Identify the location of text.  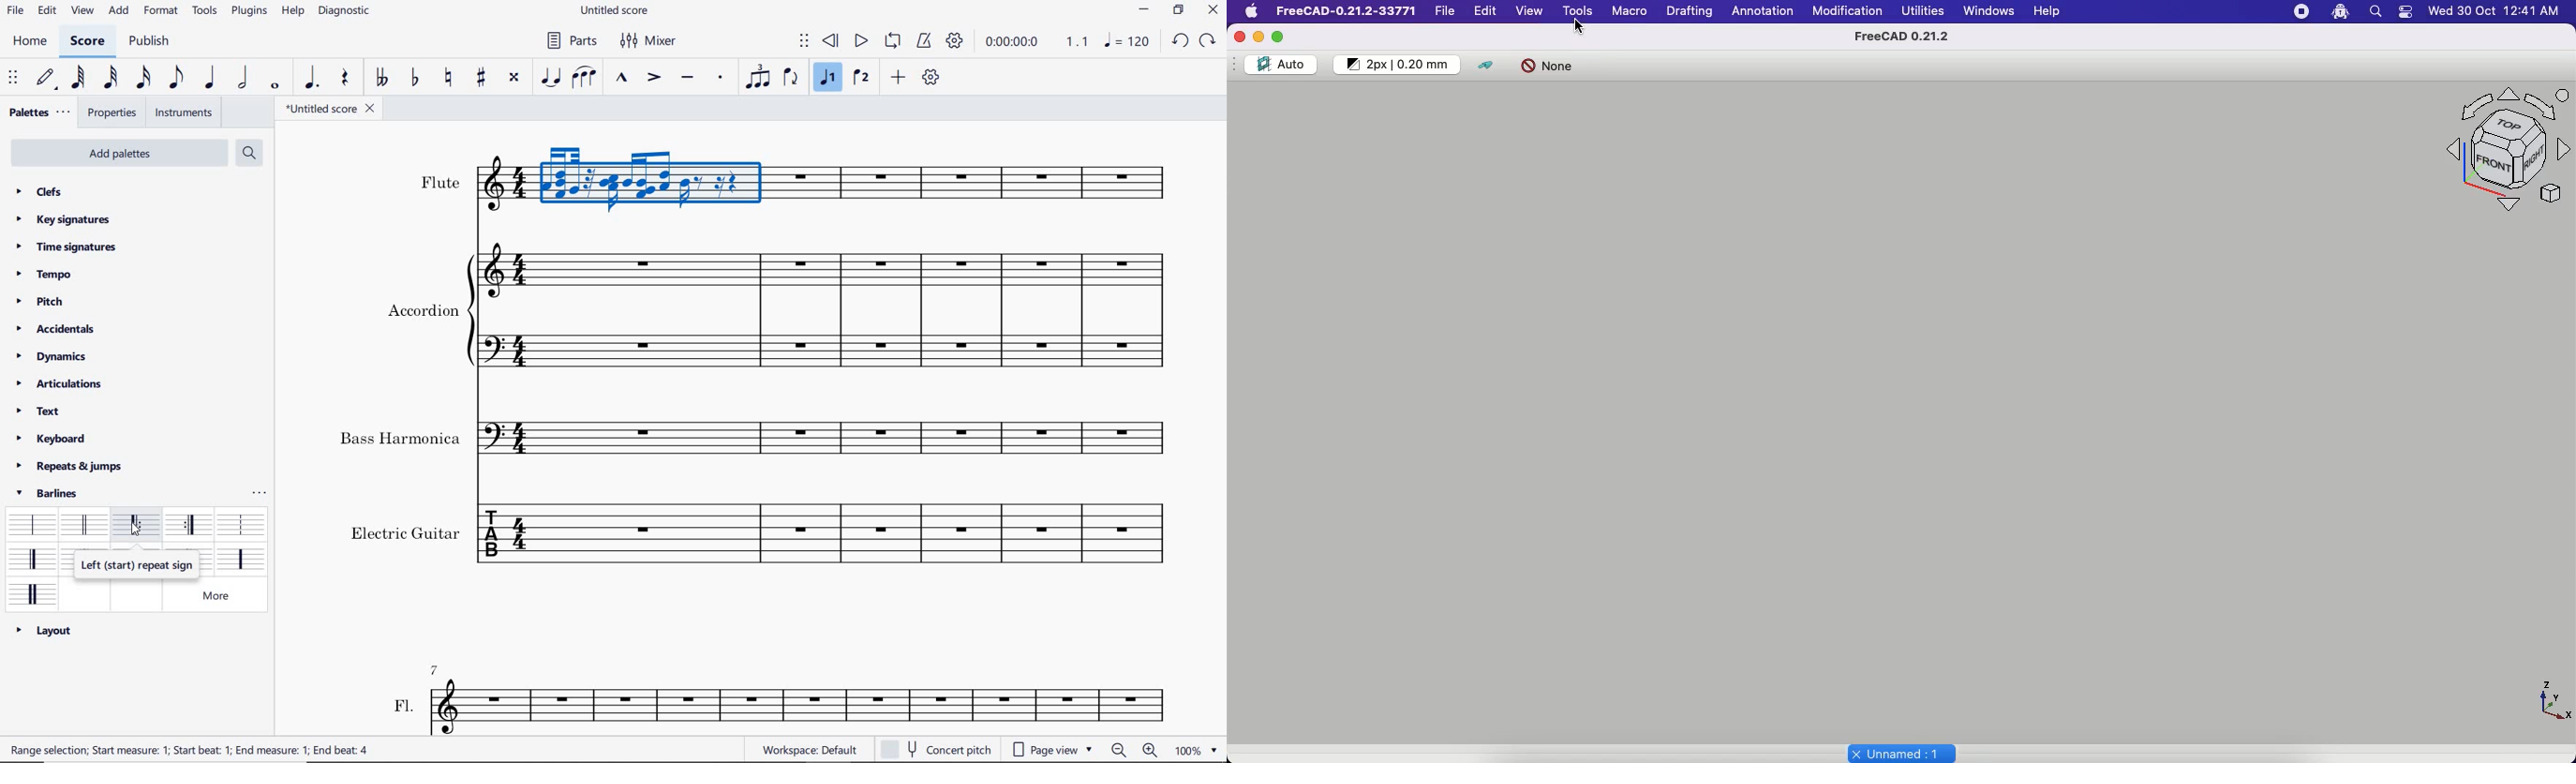
(404, 704).